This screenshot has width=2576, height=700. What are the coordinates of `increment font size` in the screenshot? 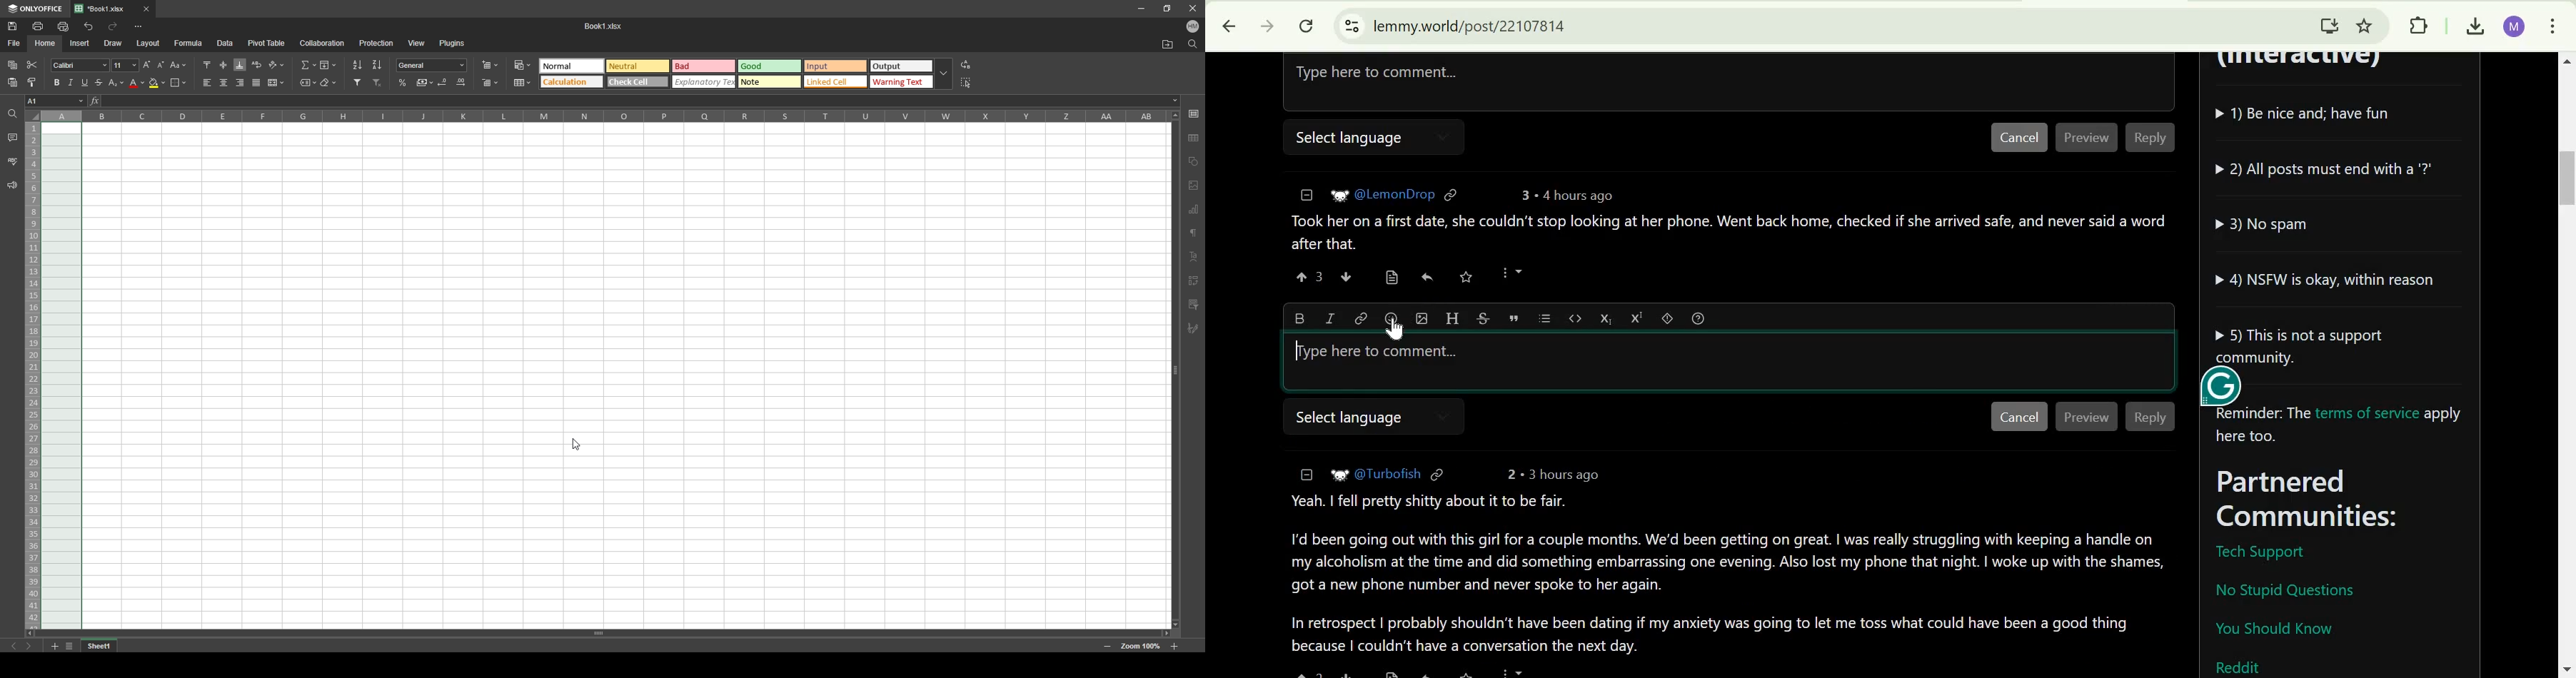 It's located at (146, 65).